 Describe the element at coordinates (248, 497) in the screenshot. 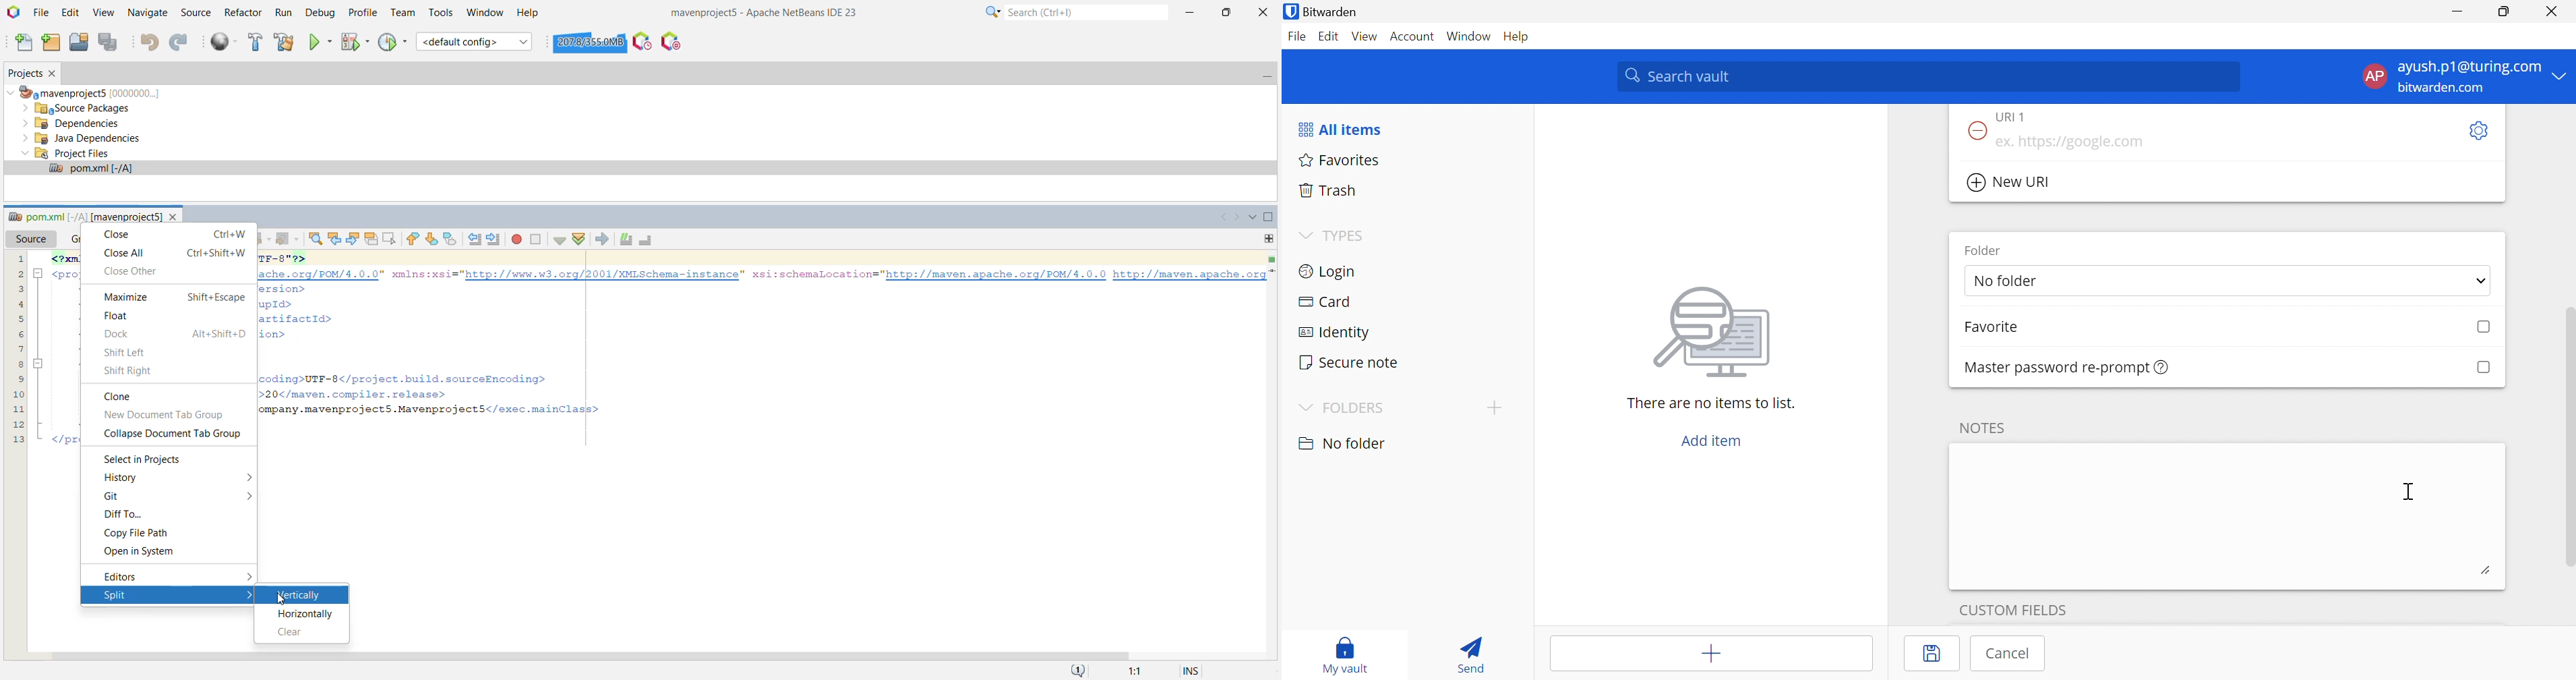

I see `More options` at that location.